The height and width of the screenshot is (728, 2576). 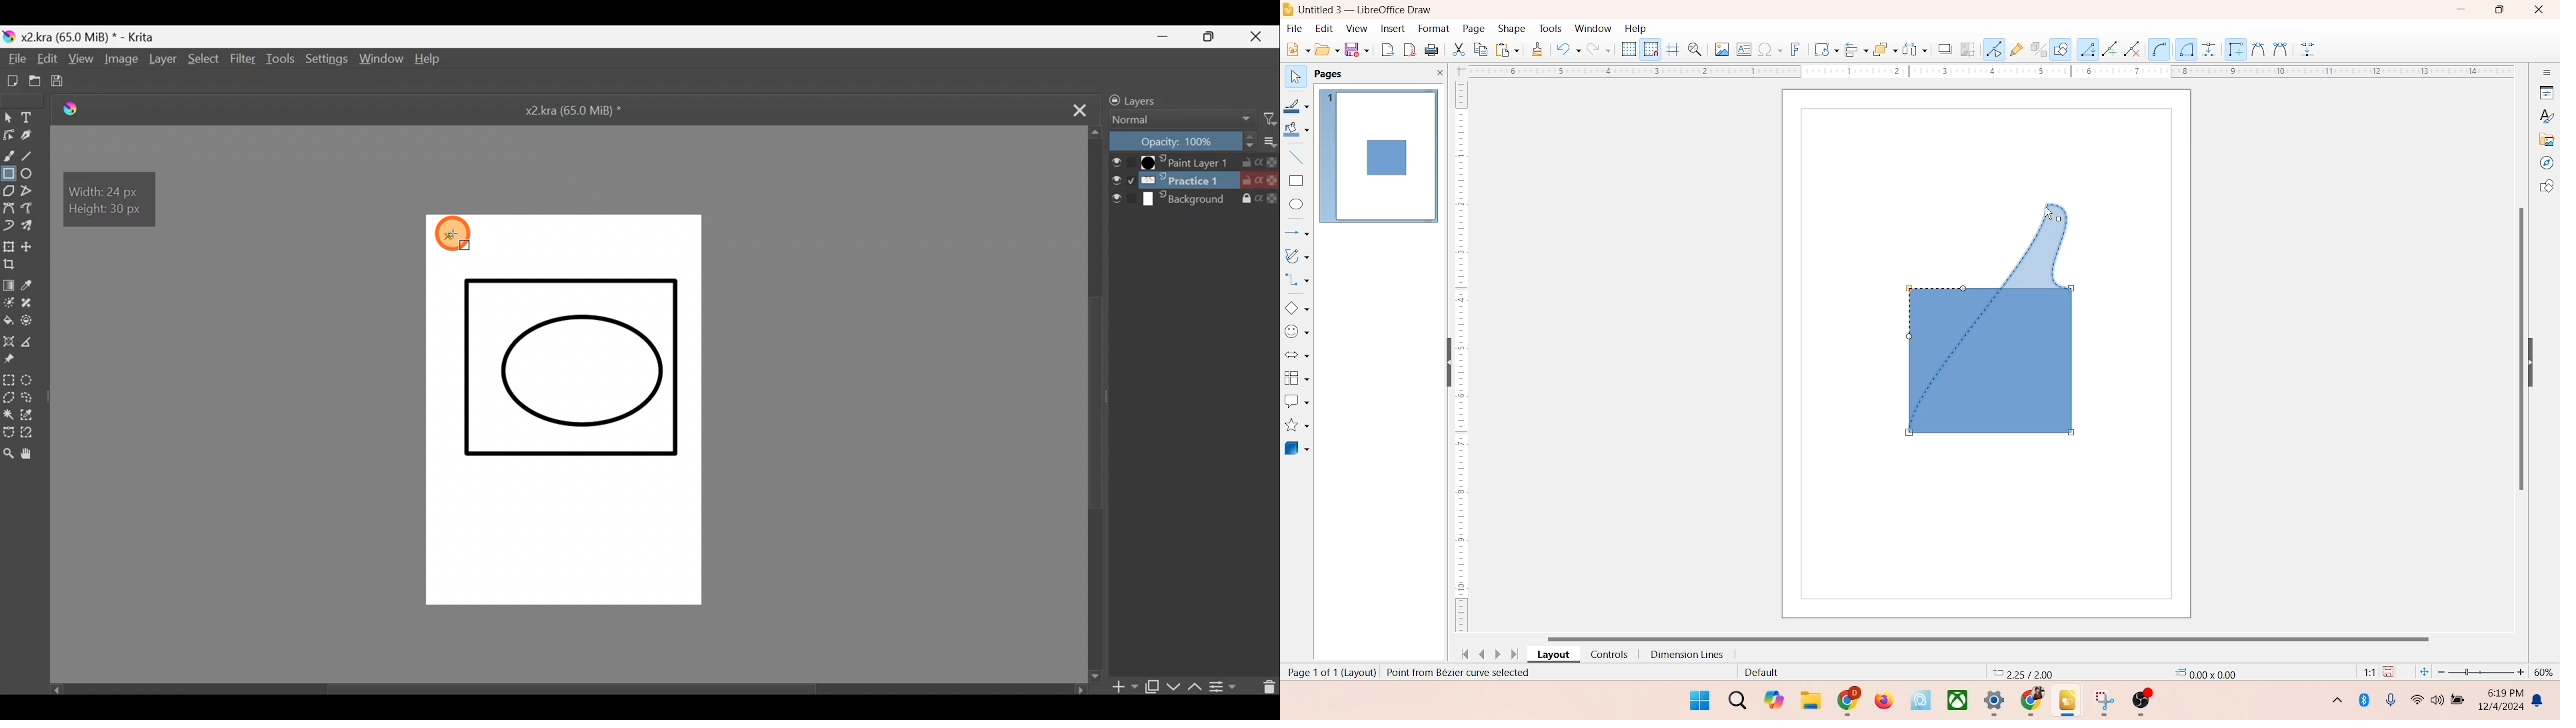 What do you see at coordinates (1672, 50) in the screenshot?
I see `helplines` at bounding box center [1672, 50].